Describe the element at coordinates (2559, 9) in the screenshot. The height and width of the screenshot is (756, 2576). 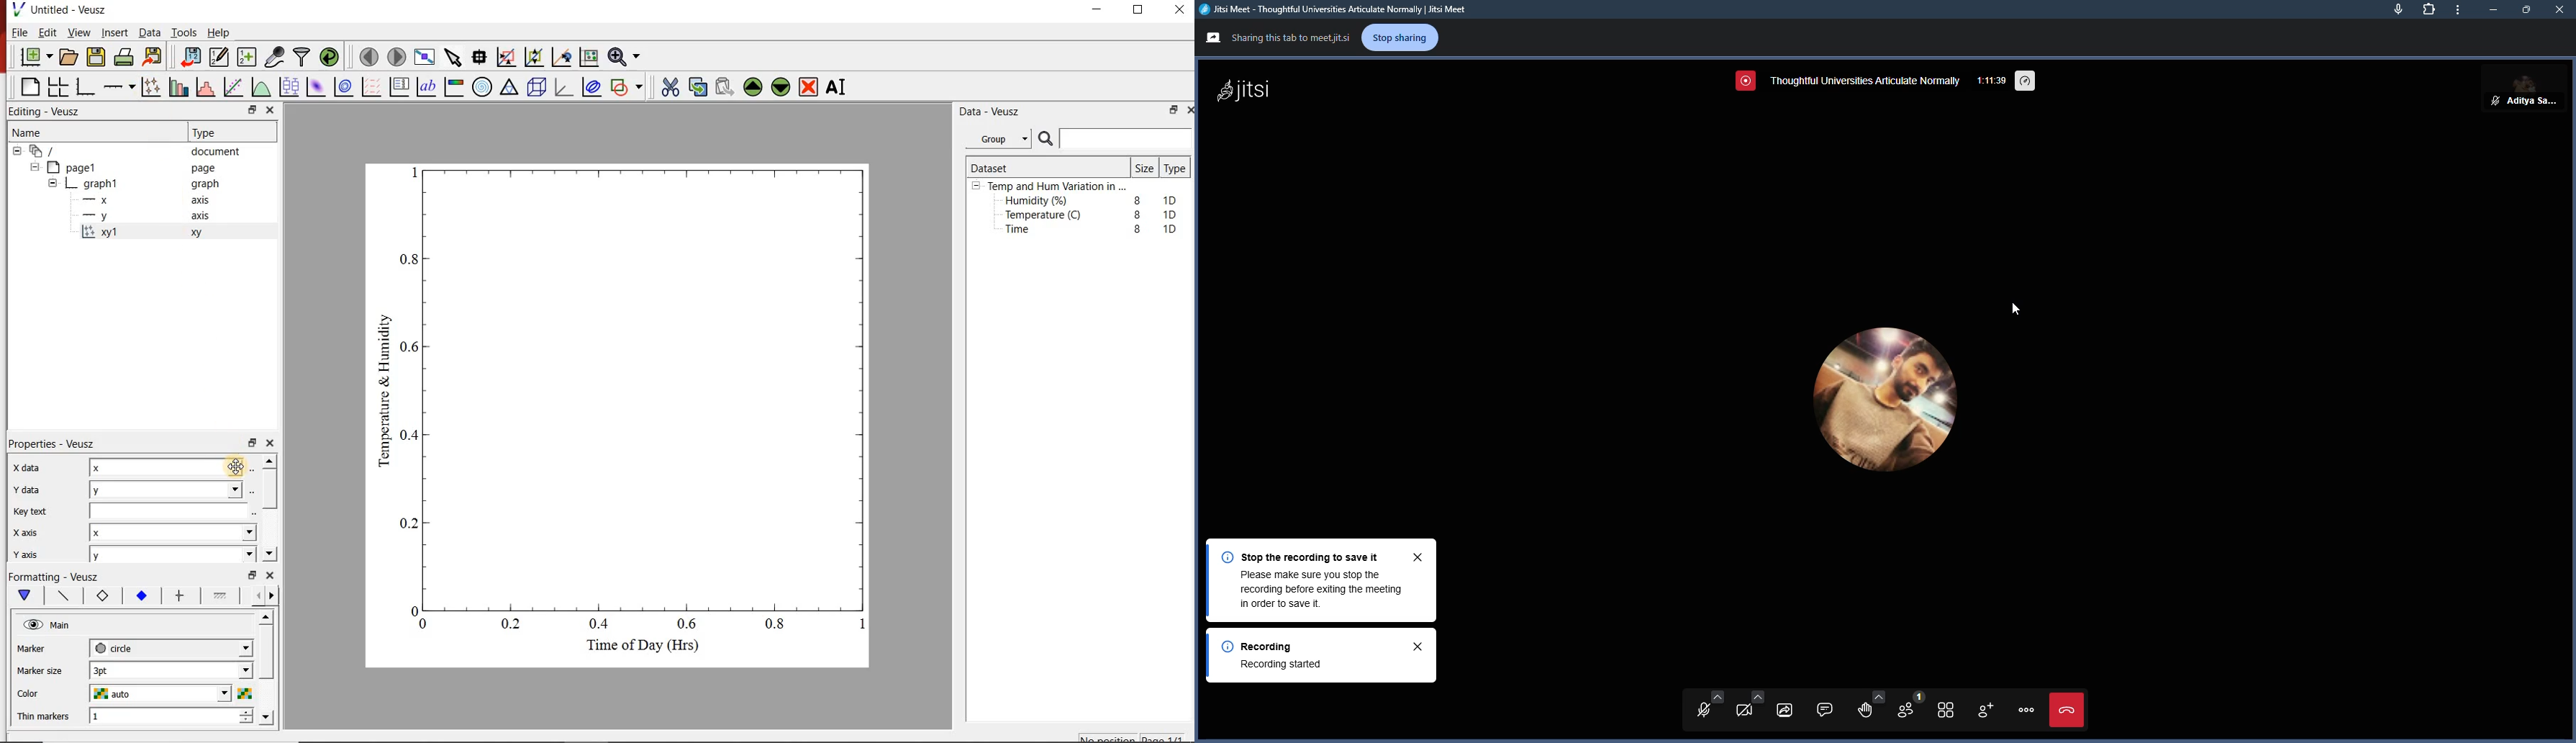
I see `close` at that location.